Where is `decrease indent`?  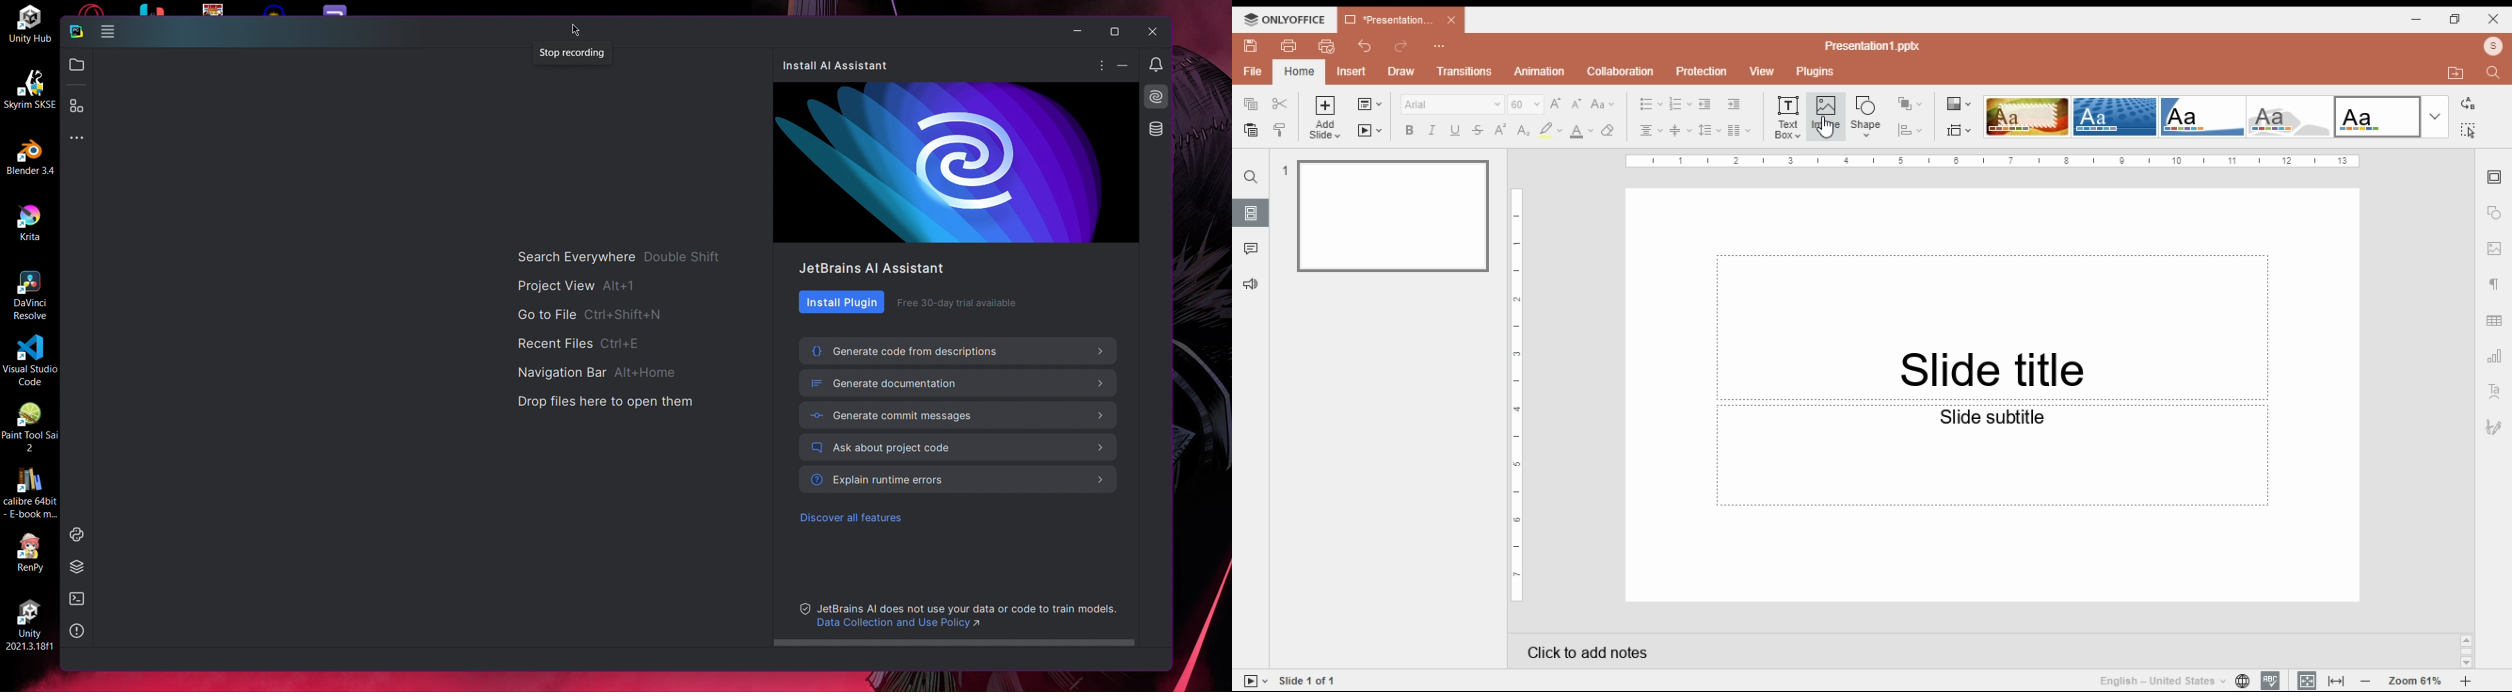 decrease indent is located at coordinates (1733, 104).